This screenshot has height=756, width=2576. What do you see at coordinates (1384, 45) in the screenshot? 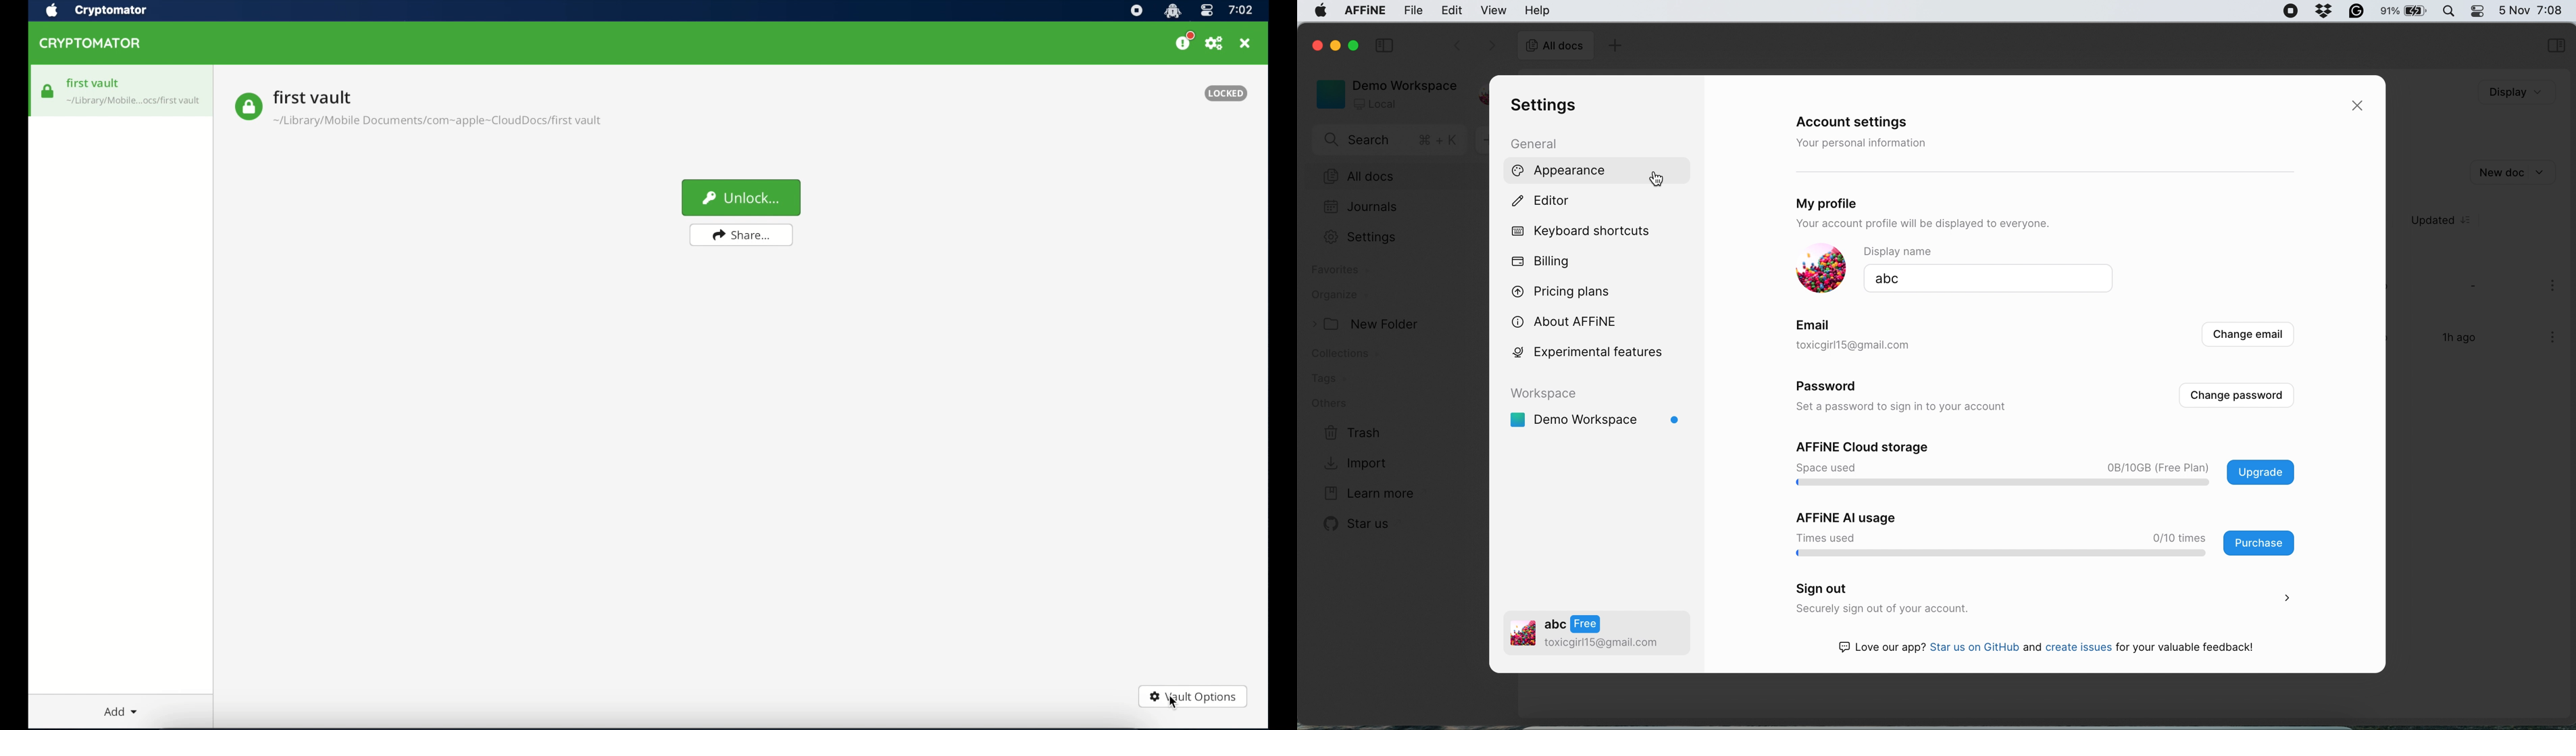
I see `collapse sidebar` at bounding box center [1384, 45].